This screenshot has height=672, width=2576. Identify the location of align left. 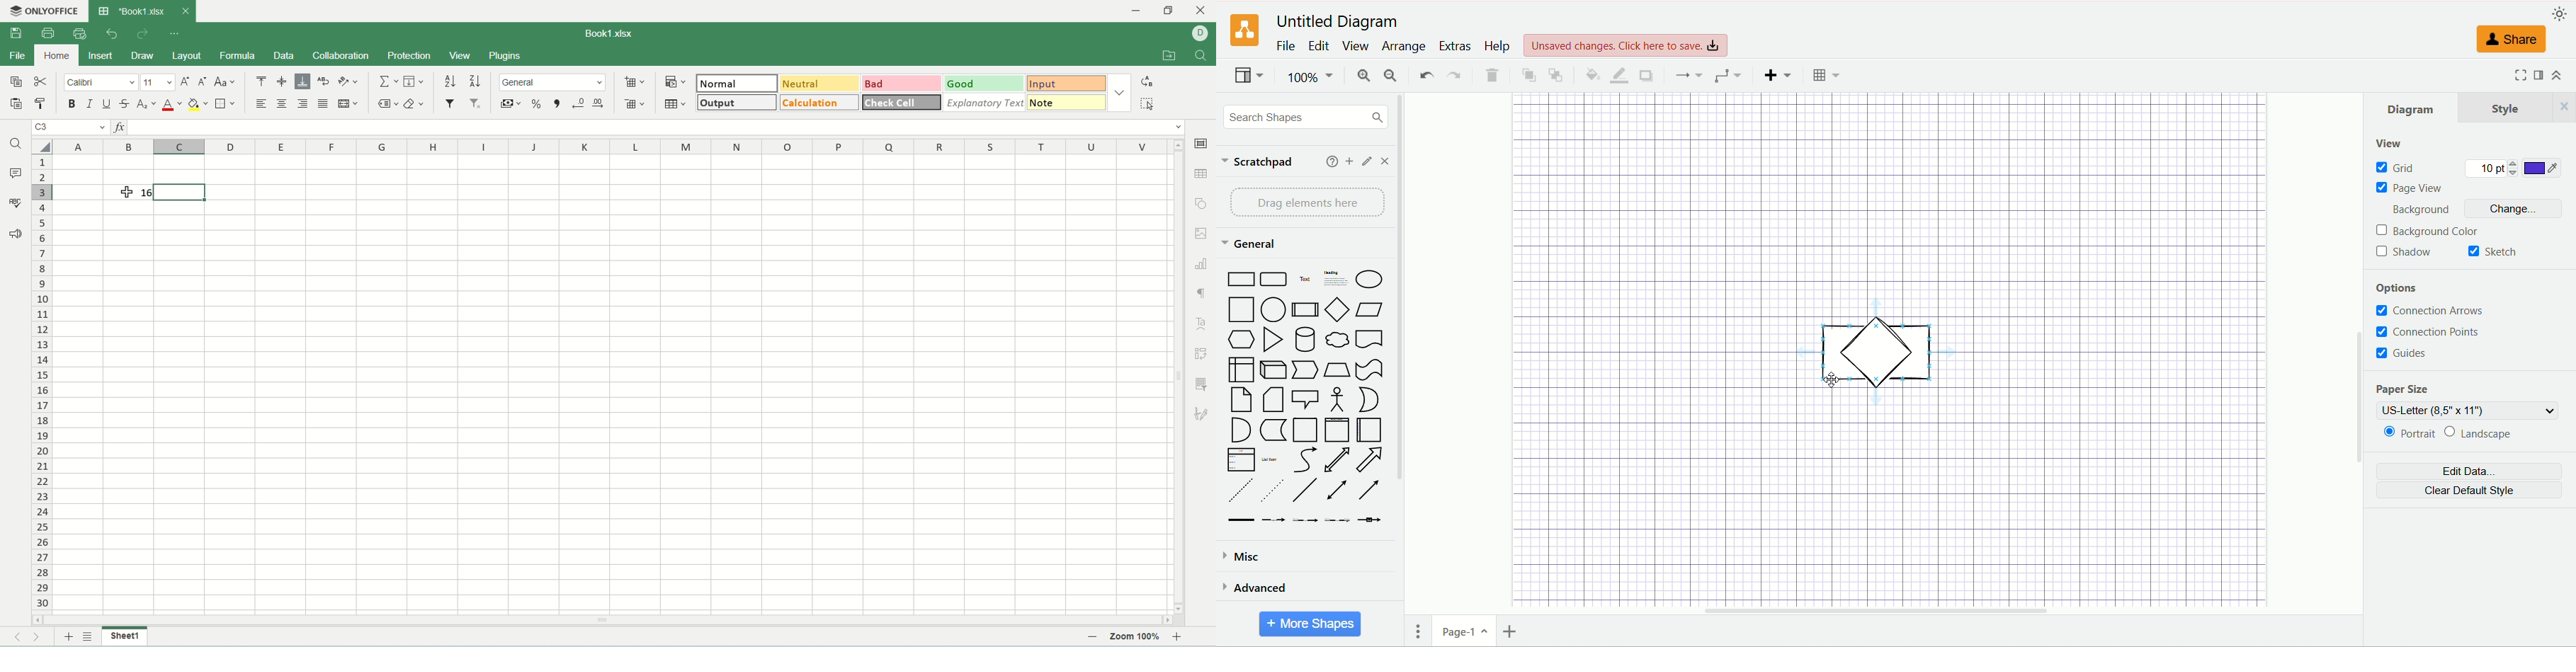
(260, 104).